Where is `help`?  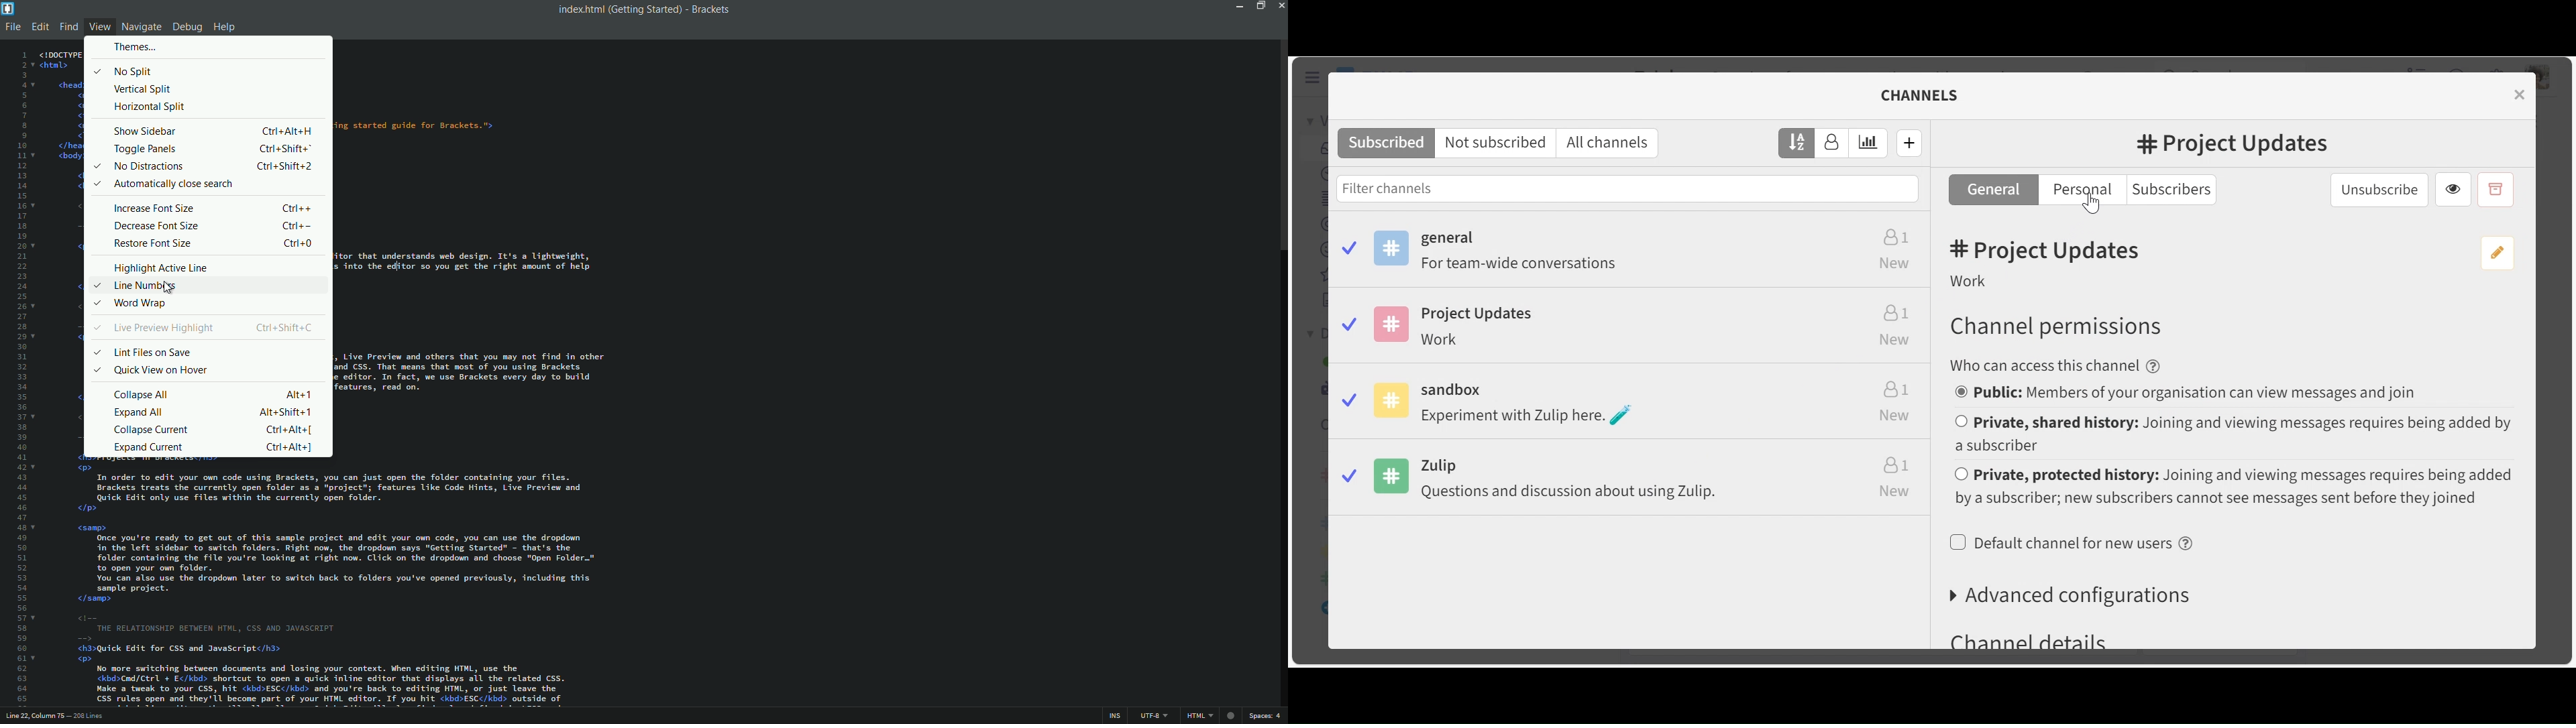
help is located at coordinates (223, 28).